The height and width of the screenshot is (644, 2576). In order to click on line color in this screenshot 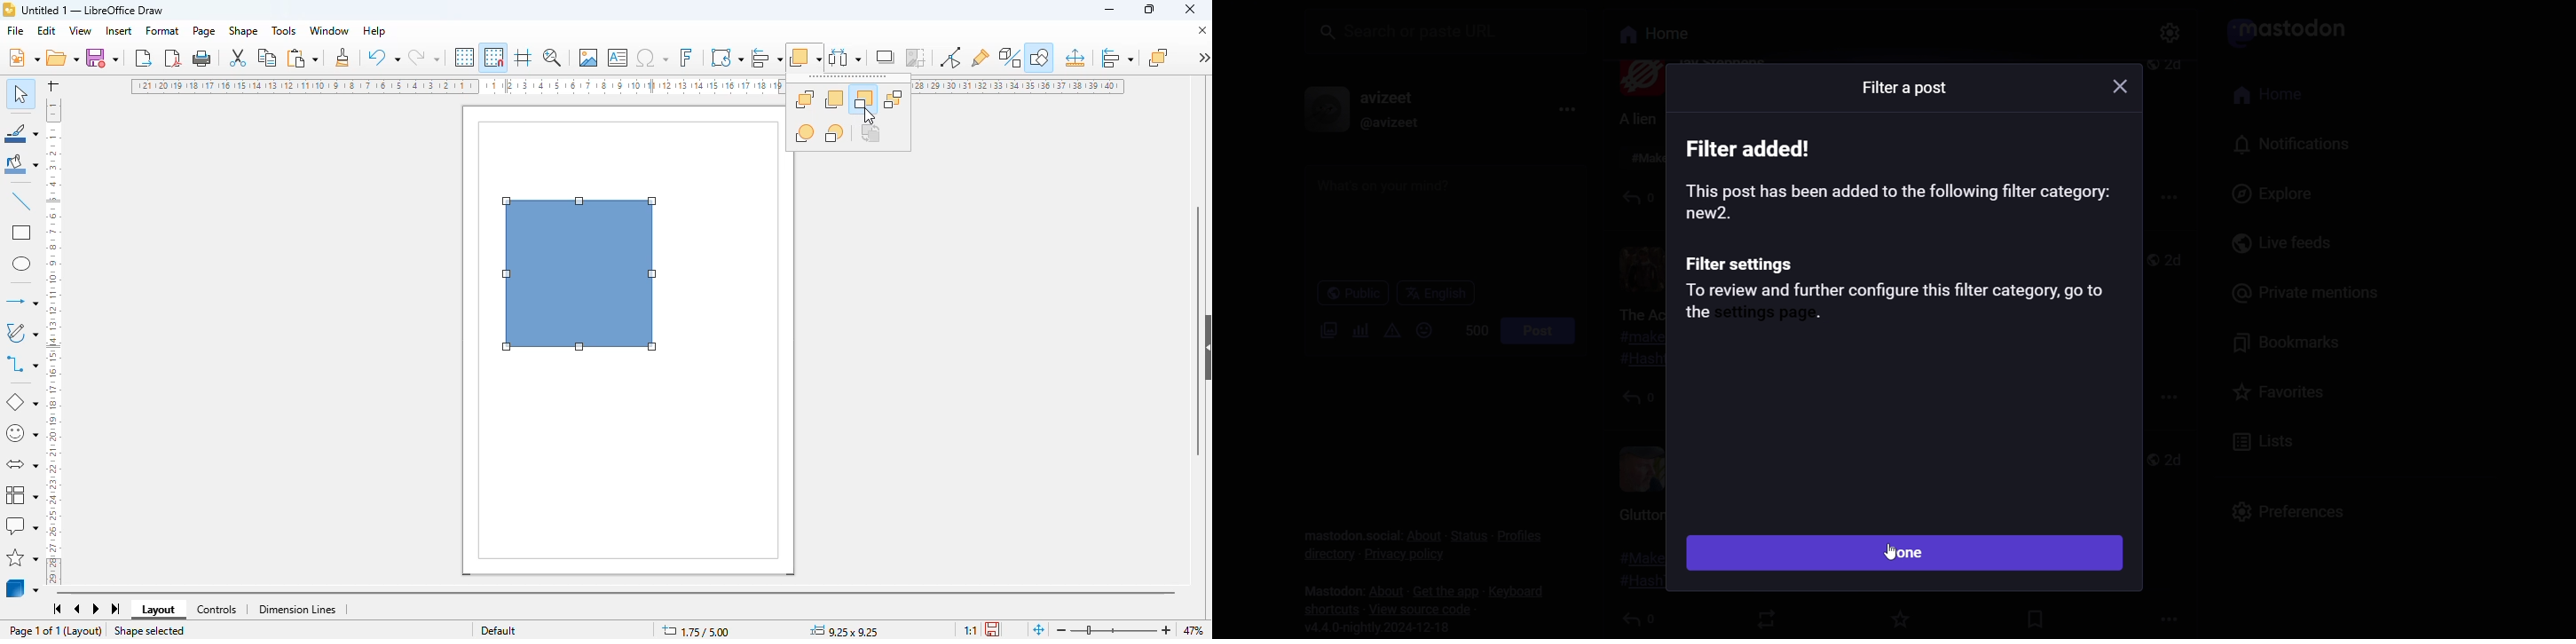, I will do `click(22, 132)`.